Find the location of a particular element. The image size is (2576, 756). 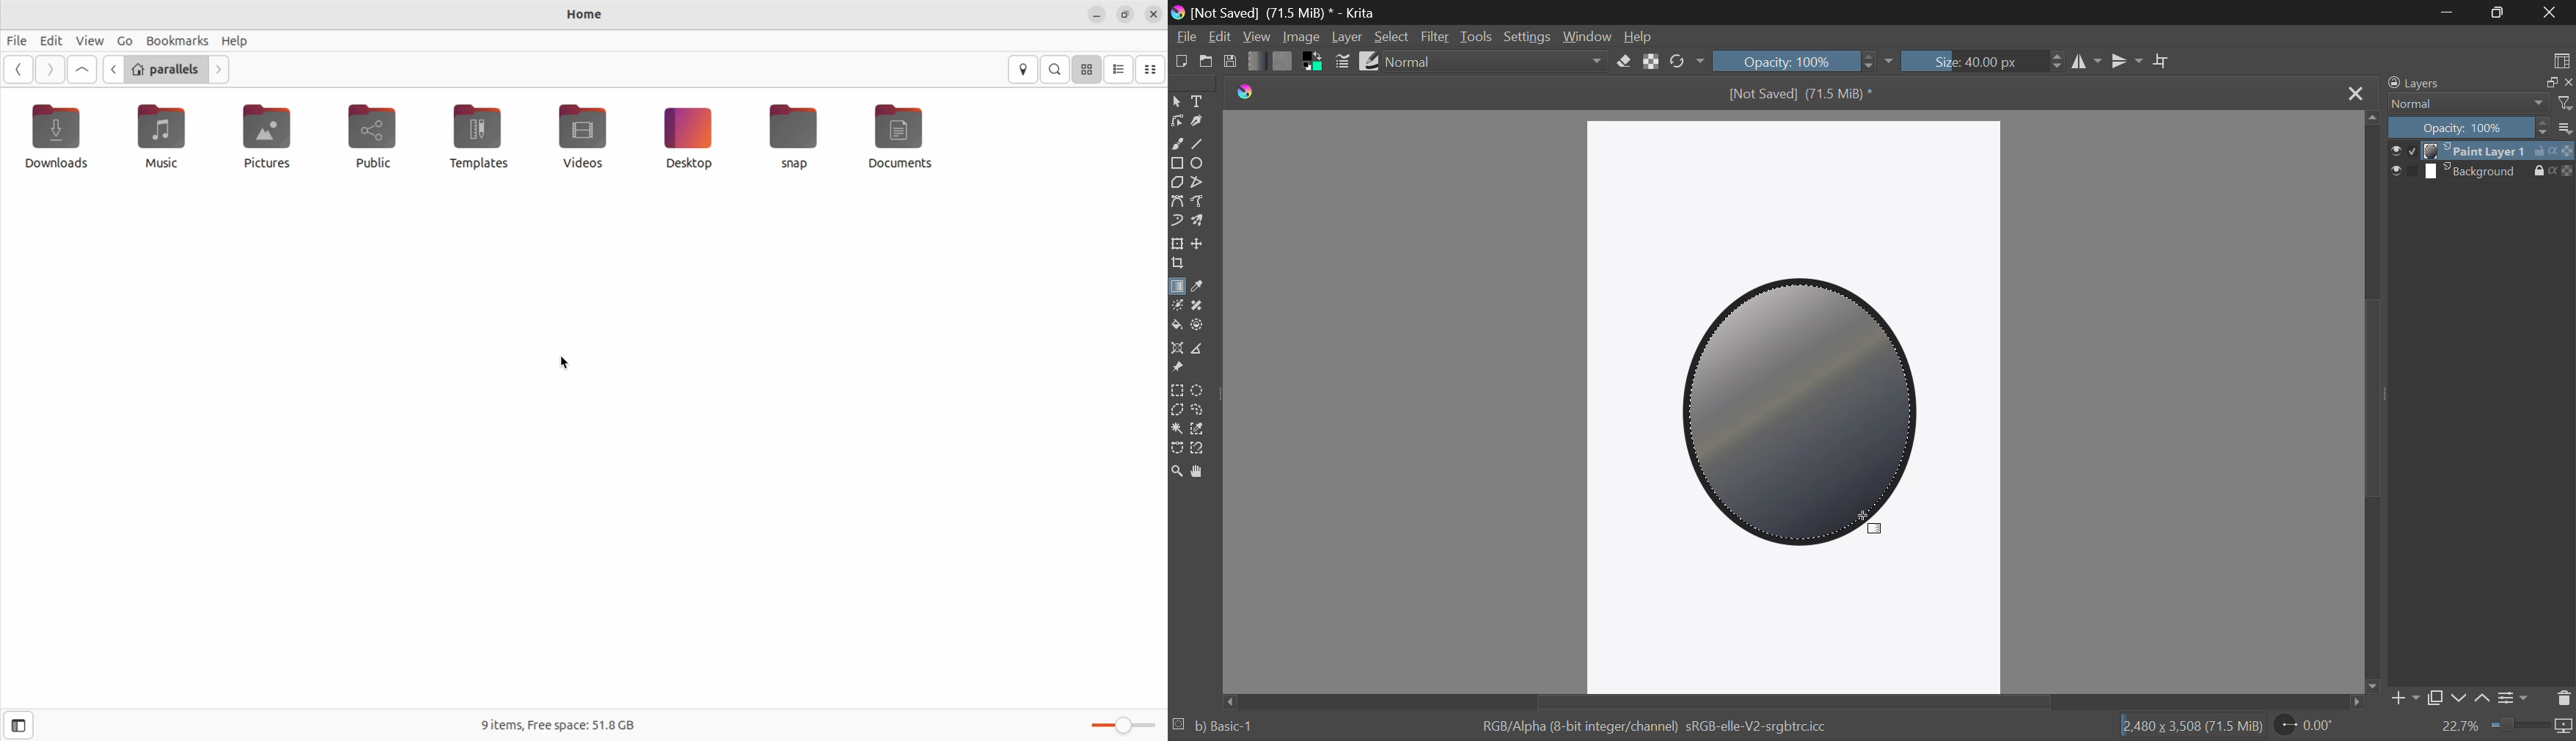

Smart Patch Tool is located at coordinates (1201, 307).